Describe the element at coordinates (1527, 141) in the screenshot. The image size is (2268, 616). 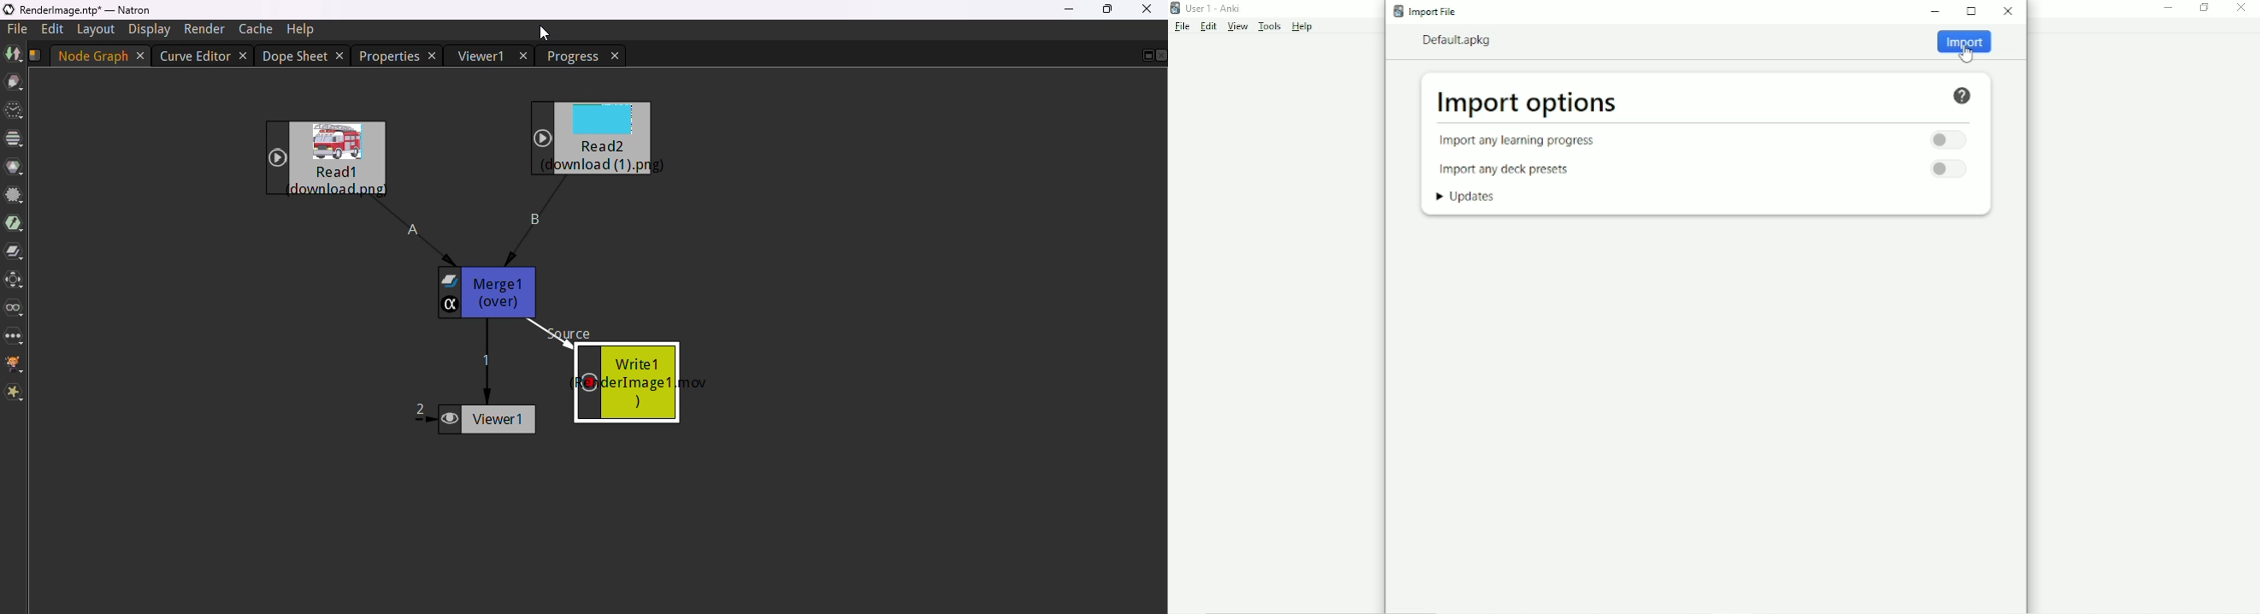
I see `Import any learning progress` at that location.